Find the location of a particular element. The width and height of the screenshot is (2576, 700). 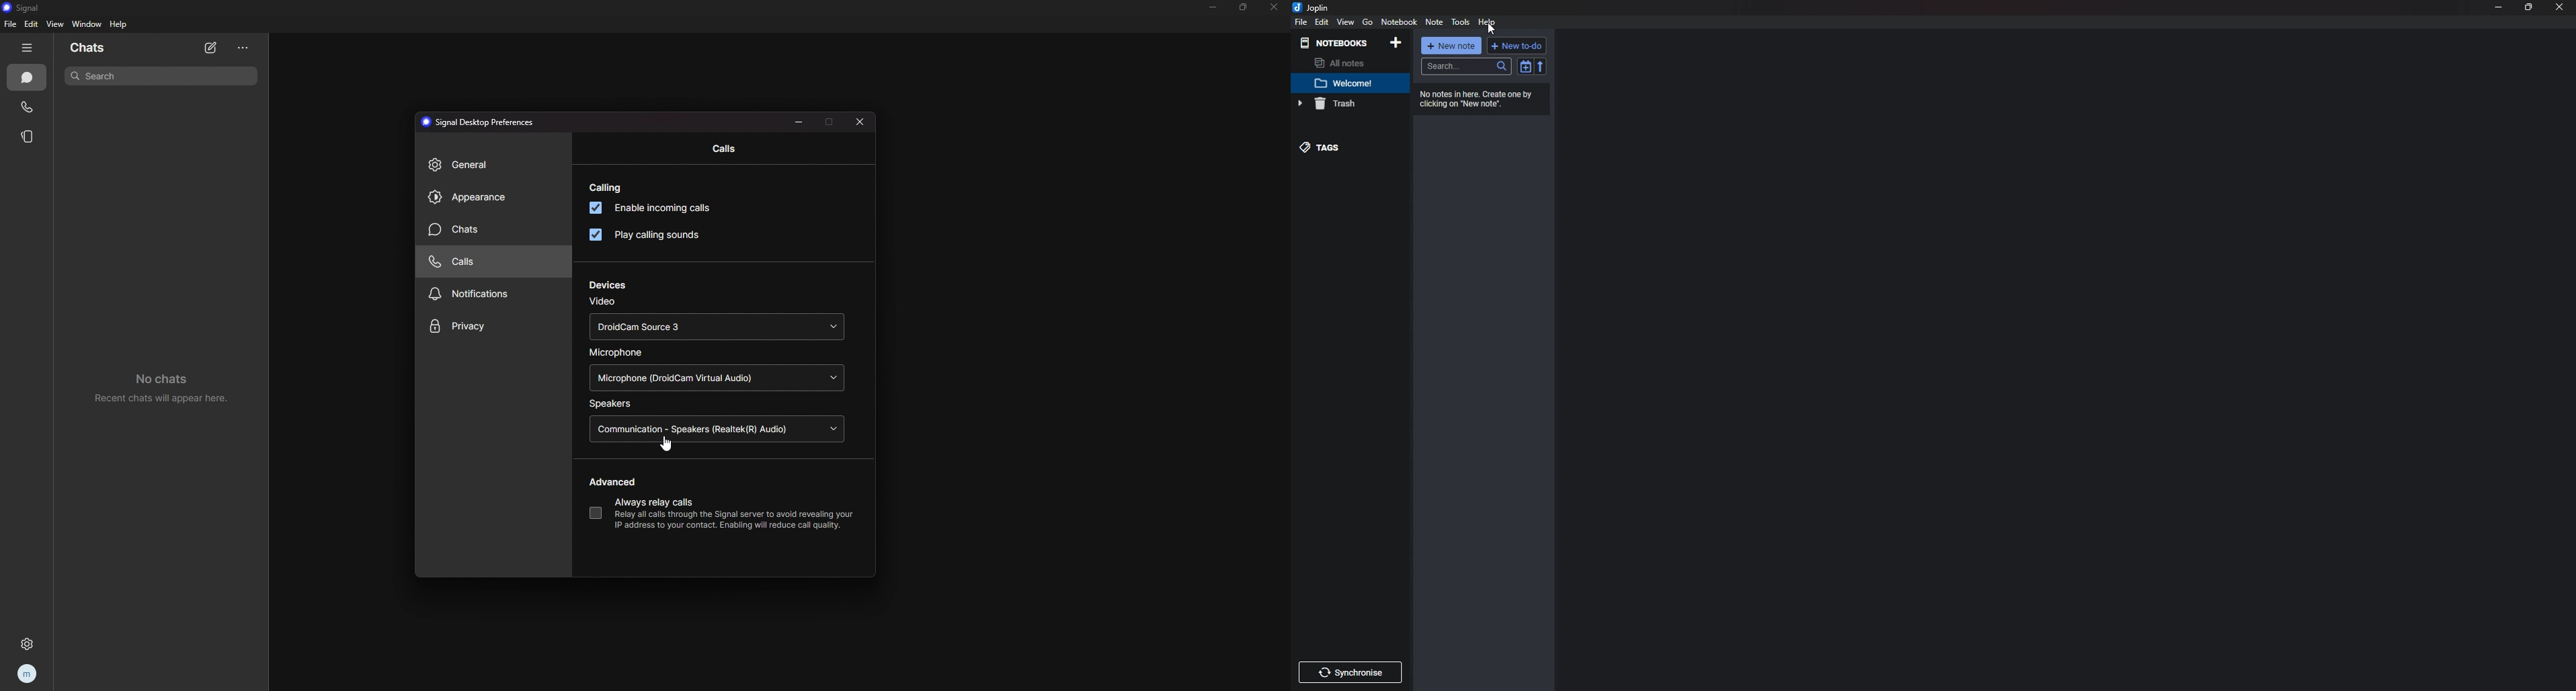

Trash is located at coordinates (1344, 104).